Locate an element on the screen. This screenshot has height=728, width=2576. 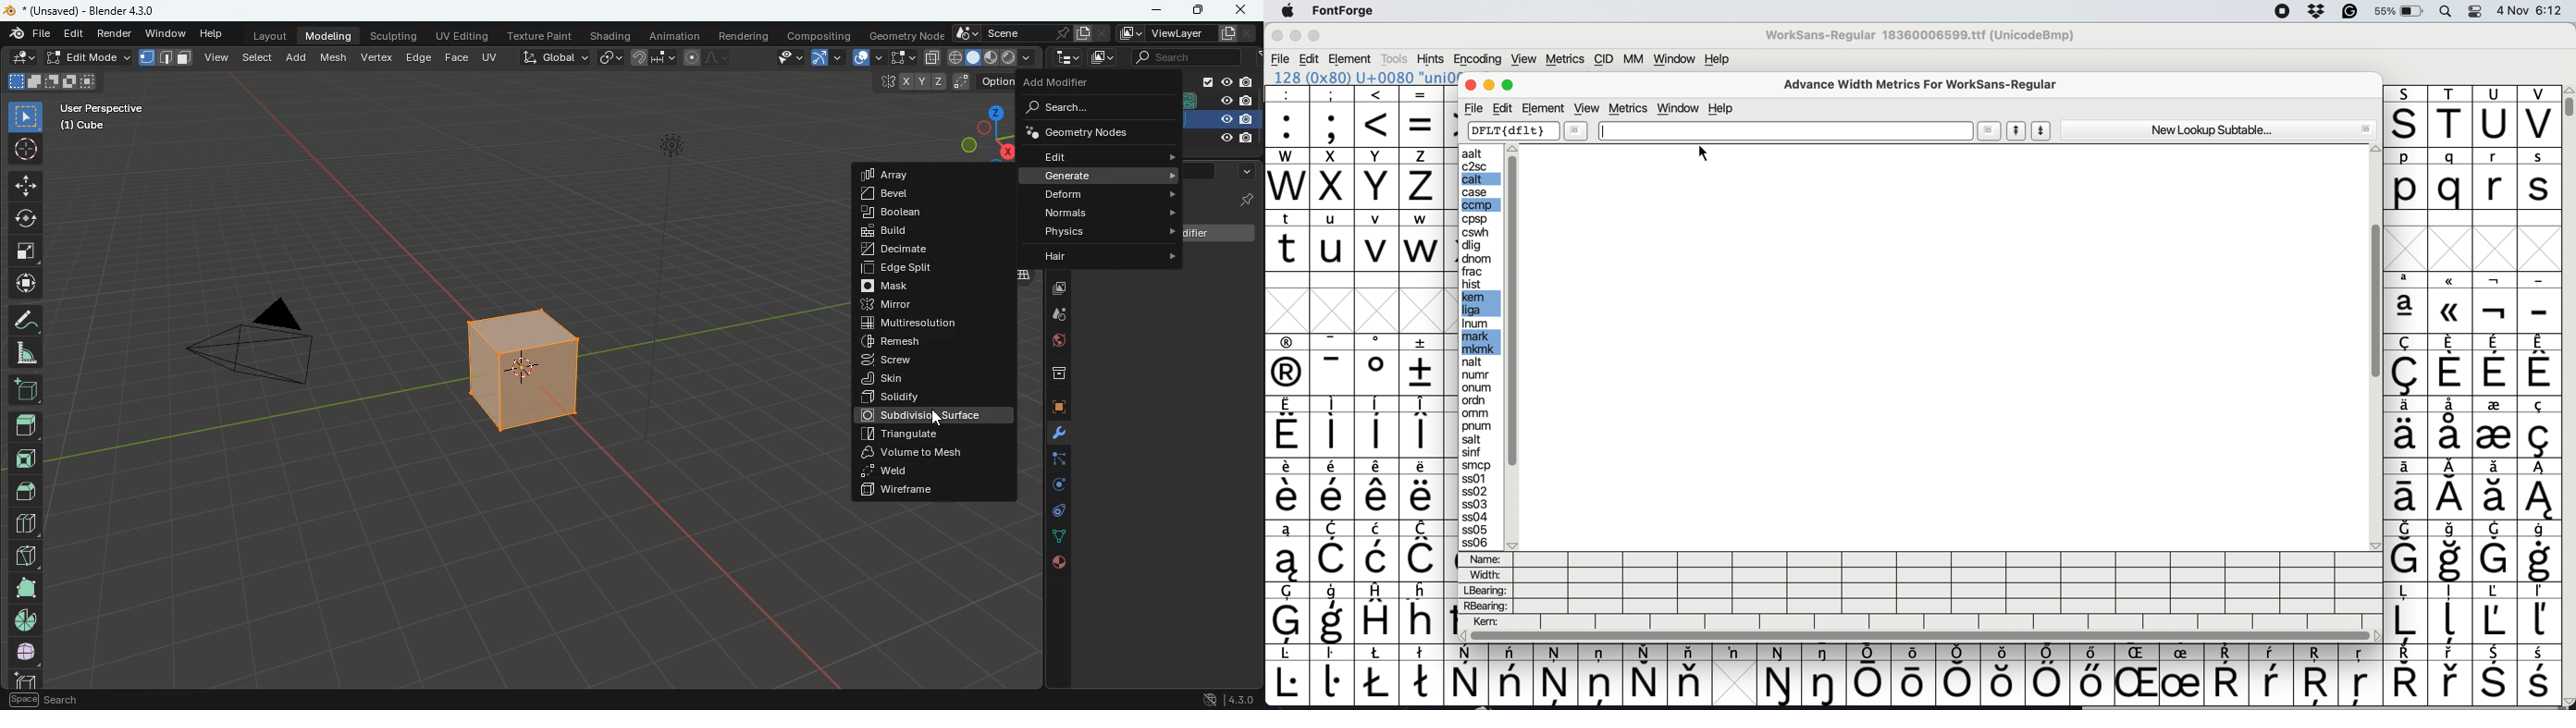
uppercase letters is located at coordinates (2476, 92).